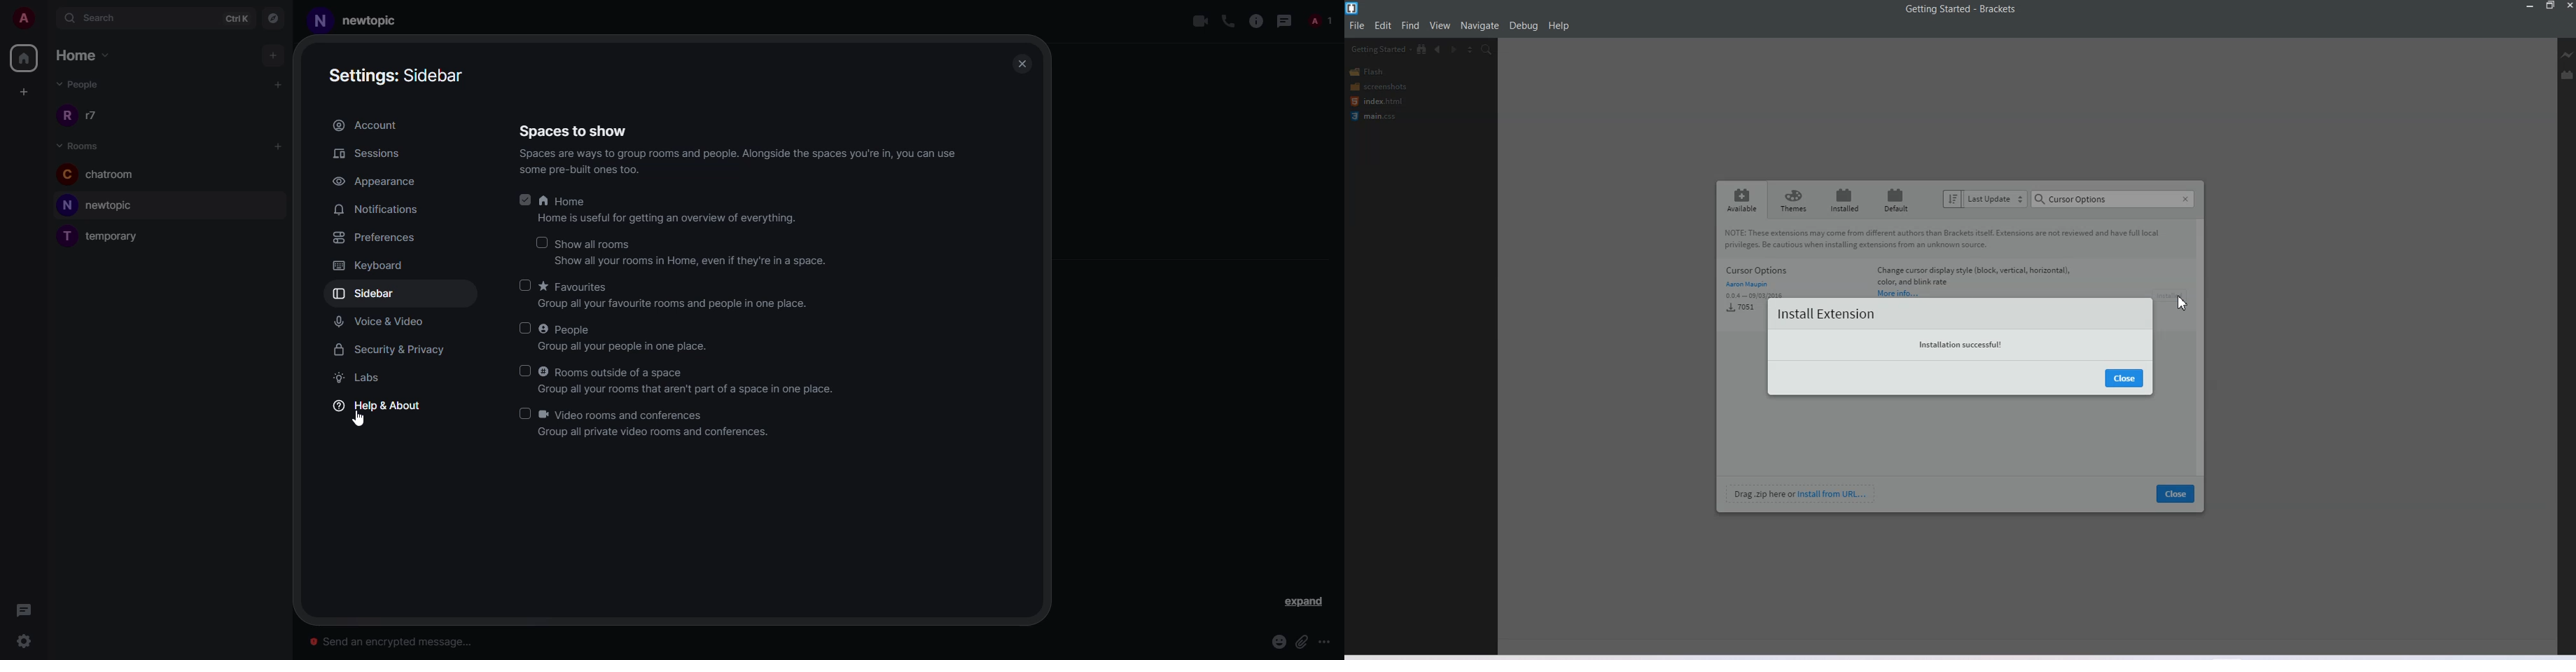  I want to click on Getting Started, so click(1381, 49).